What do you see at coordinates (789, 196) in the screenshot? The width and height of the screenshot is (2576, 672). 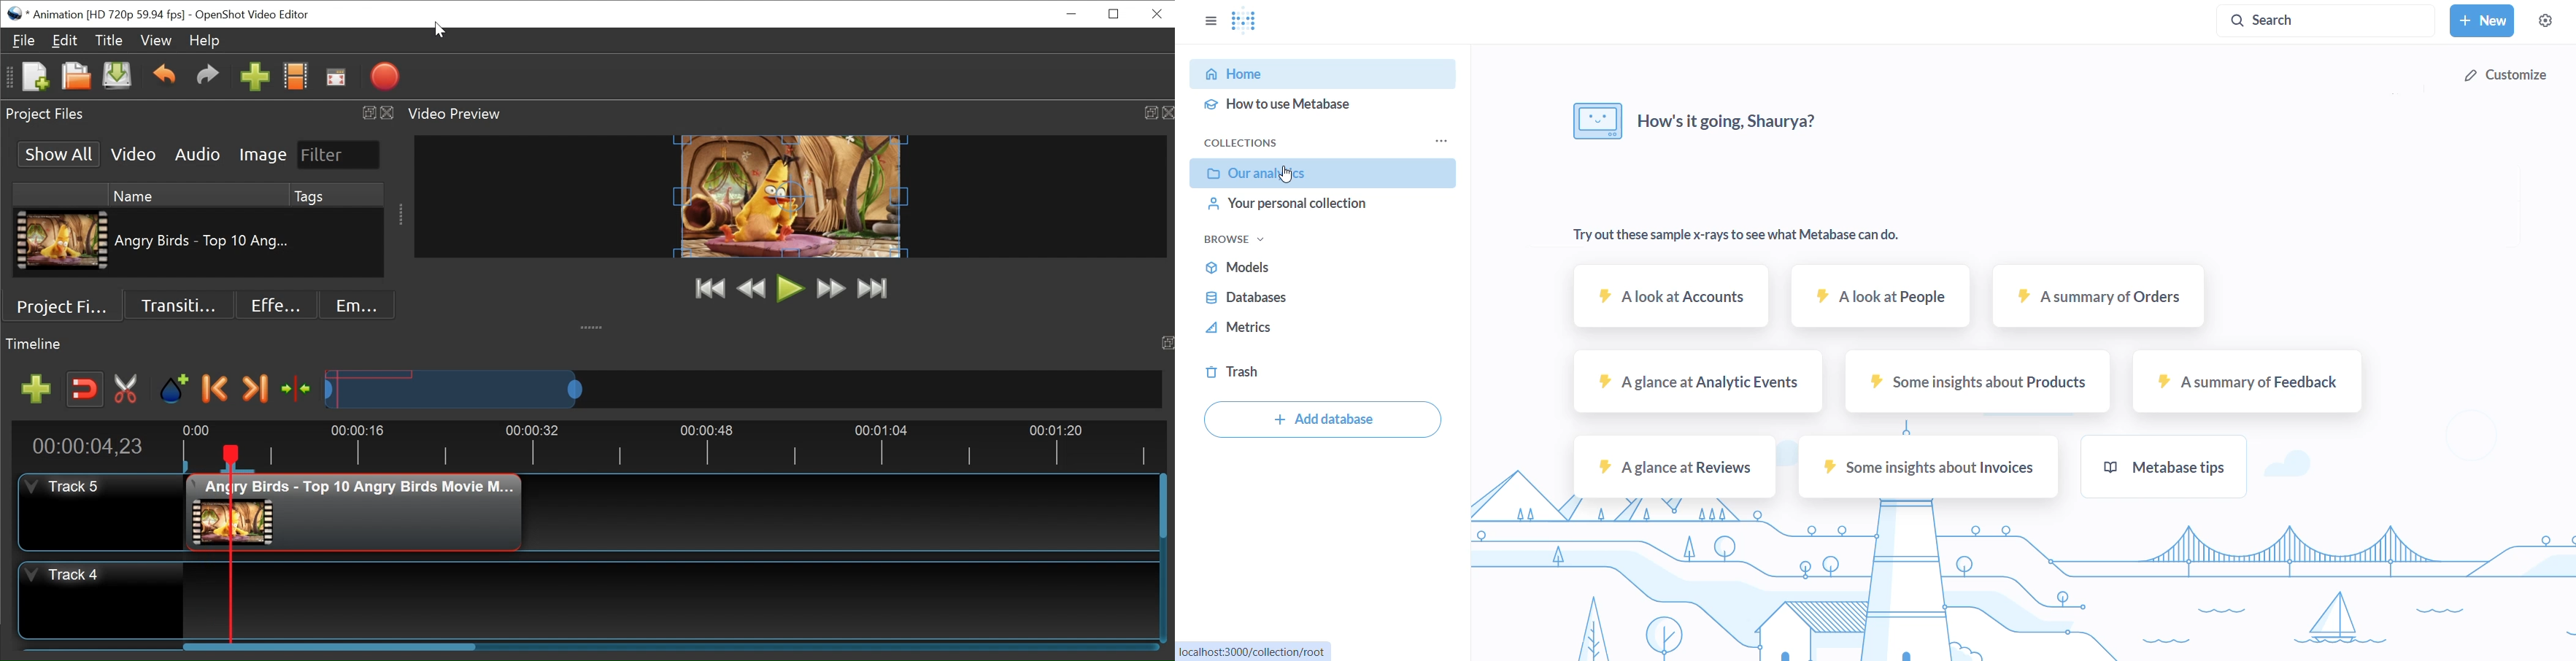 I see `Preview Window` at bounding box center [789, 196].